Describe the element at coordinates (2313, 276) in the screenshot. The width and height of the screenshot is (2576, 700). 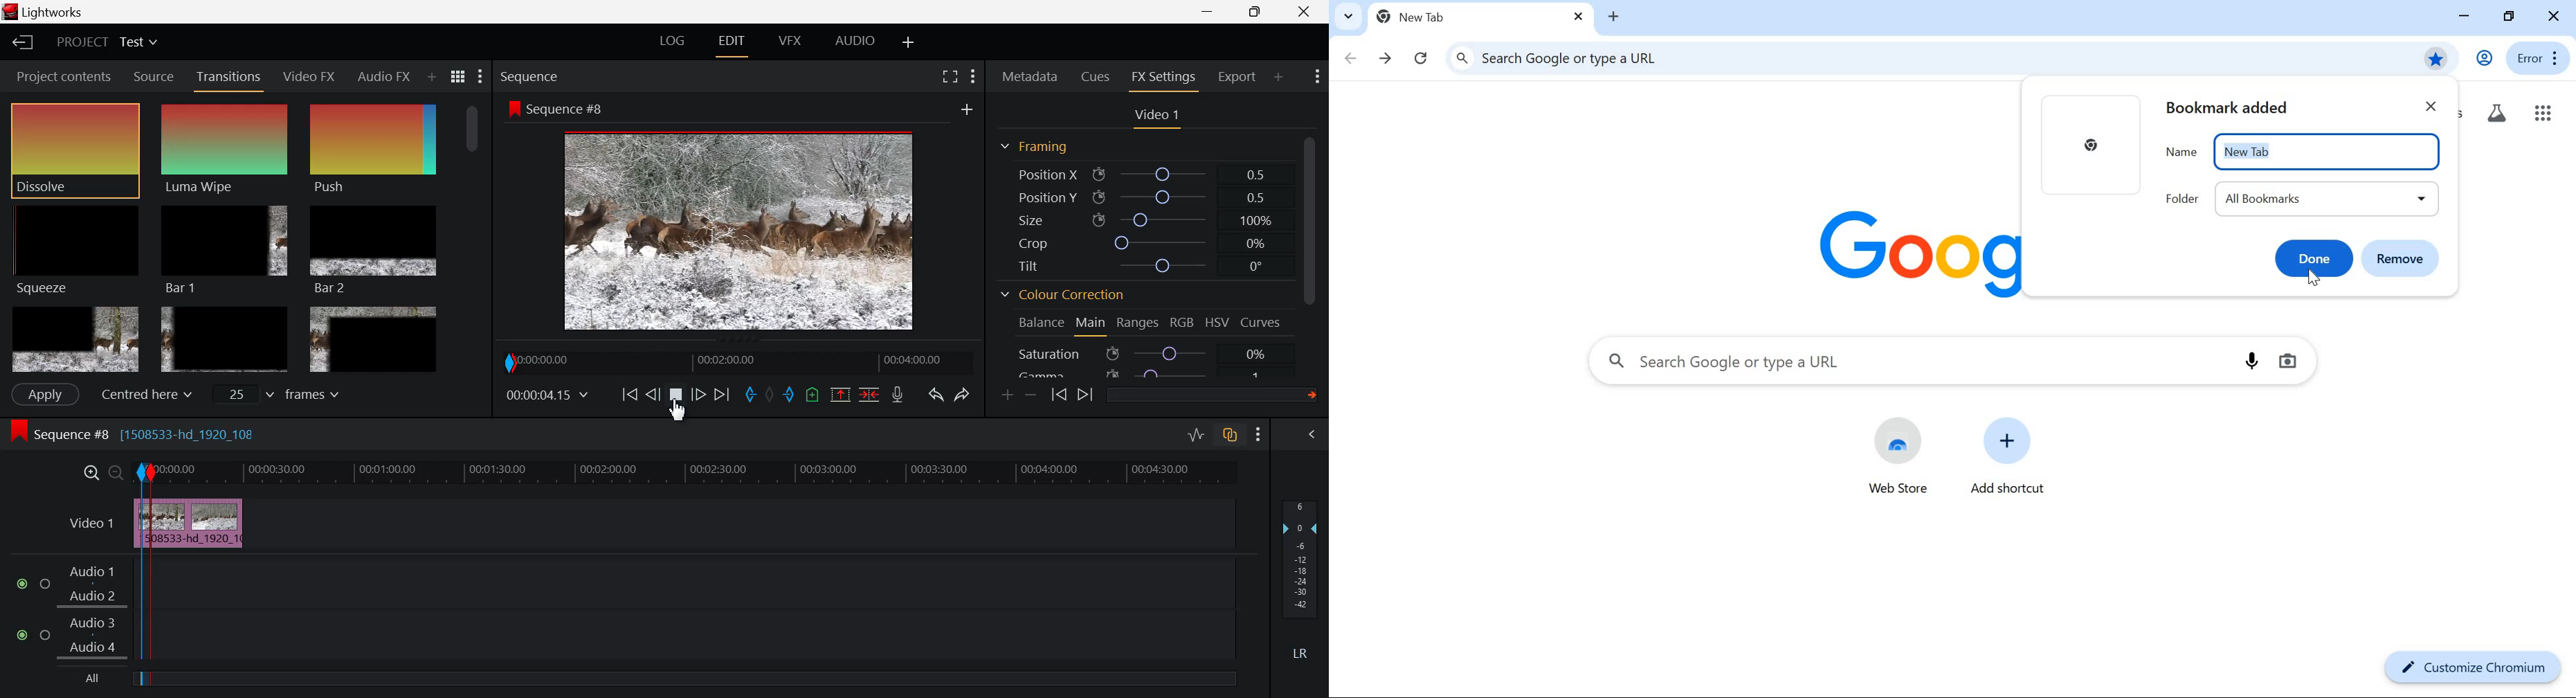
I see `mouse pointer` at that location.